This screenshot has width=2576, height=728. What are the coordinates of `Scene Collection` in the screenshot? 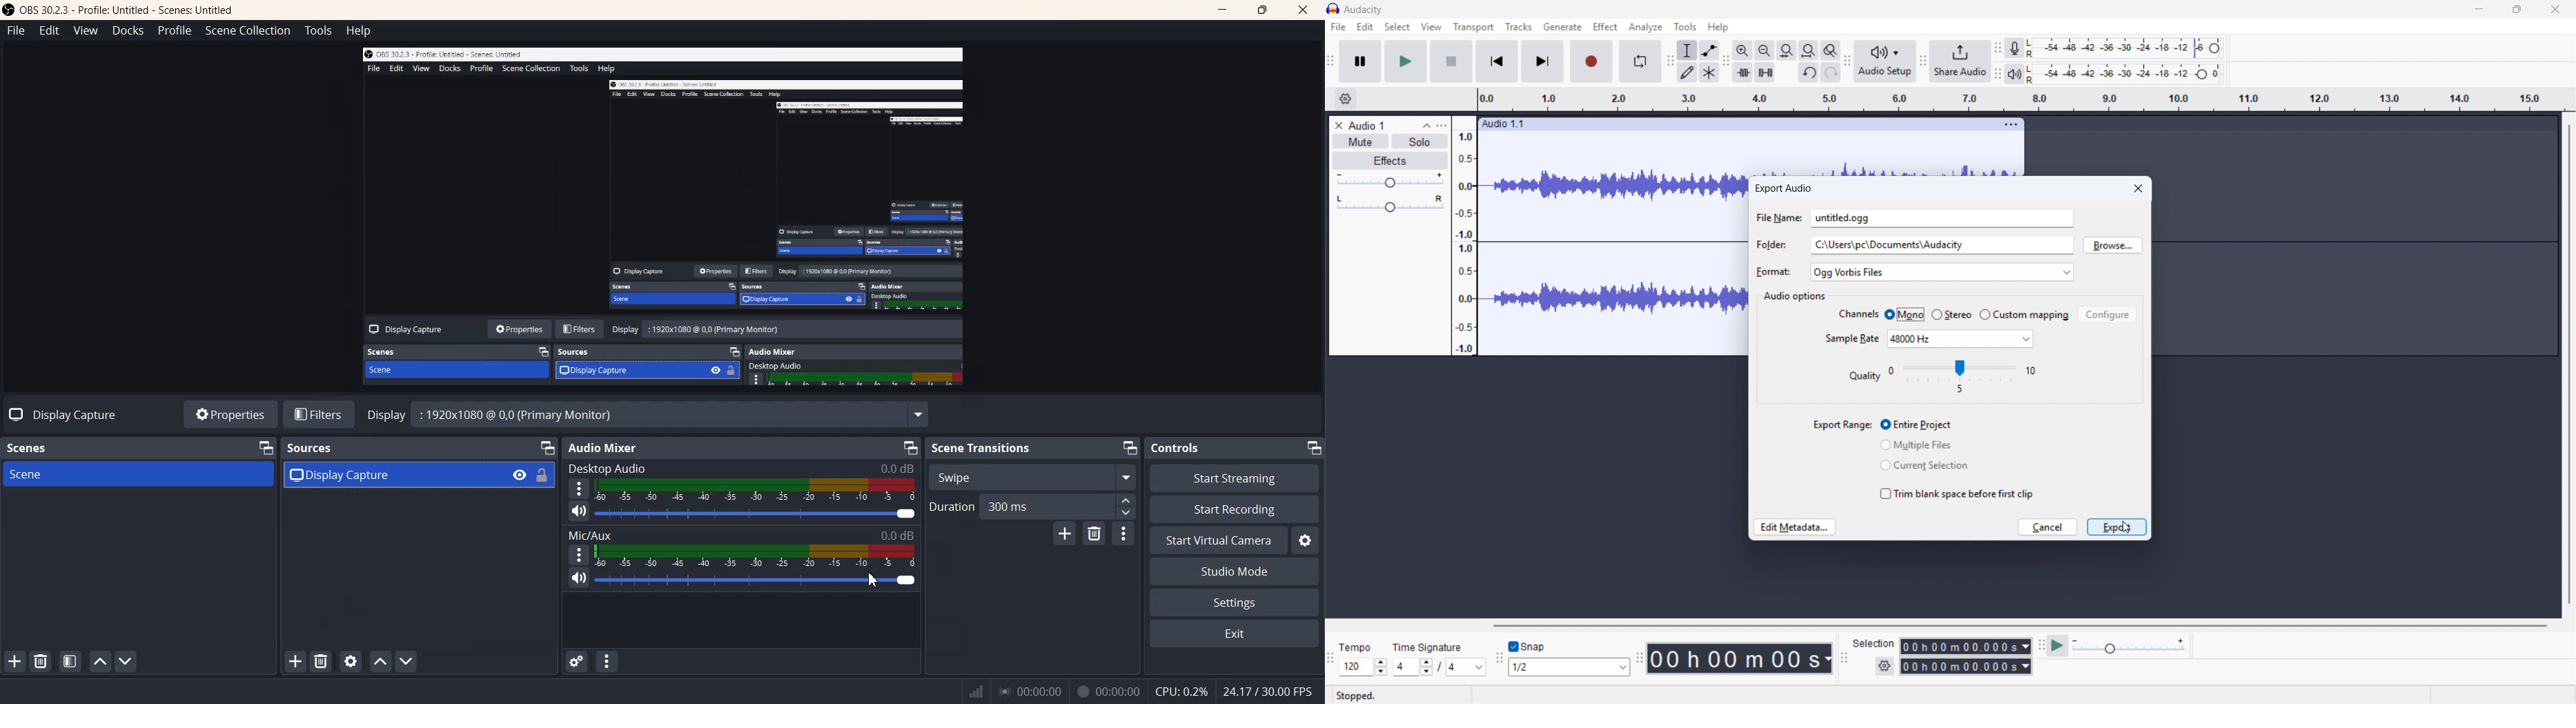 It's located at (247, 30).